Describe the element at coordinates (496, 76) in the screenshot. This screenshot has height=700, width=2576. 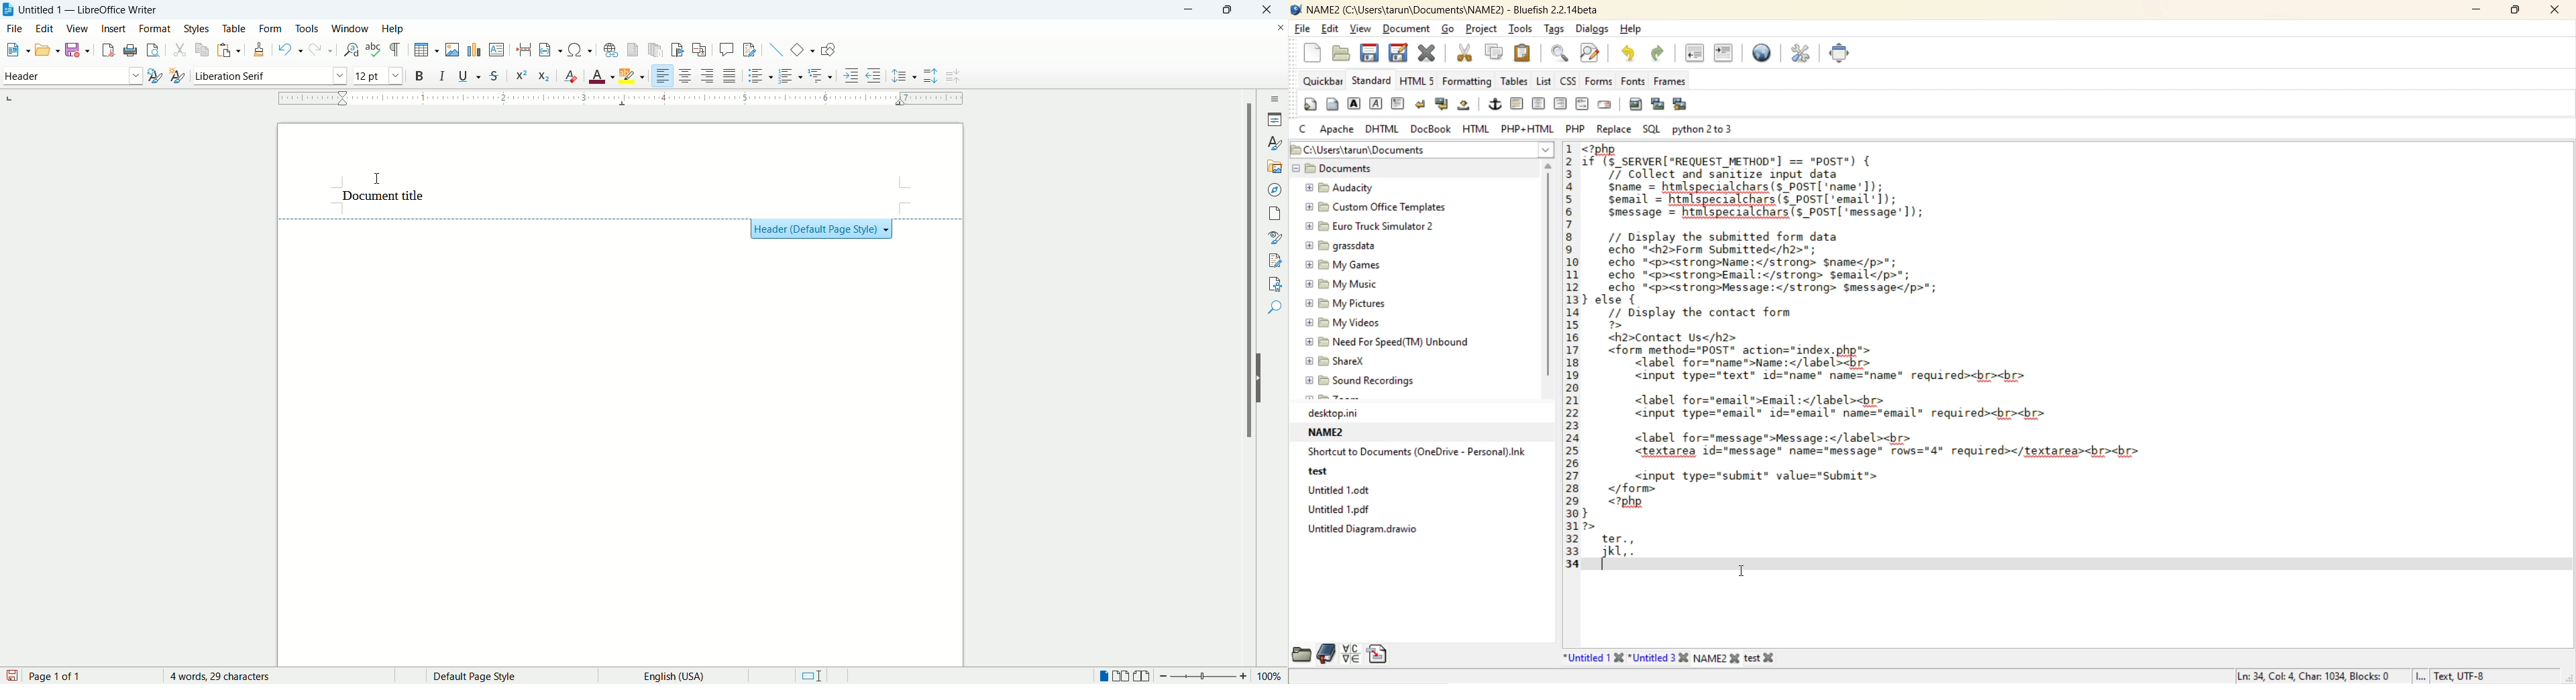
I see `strikethrough` at that location.